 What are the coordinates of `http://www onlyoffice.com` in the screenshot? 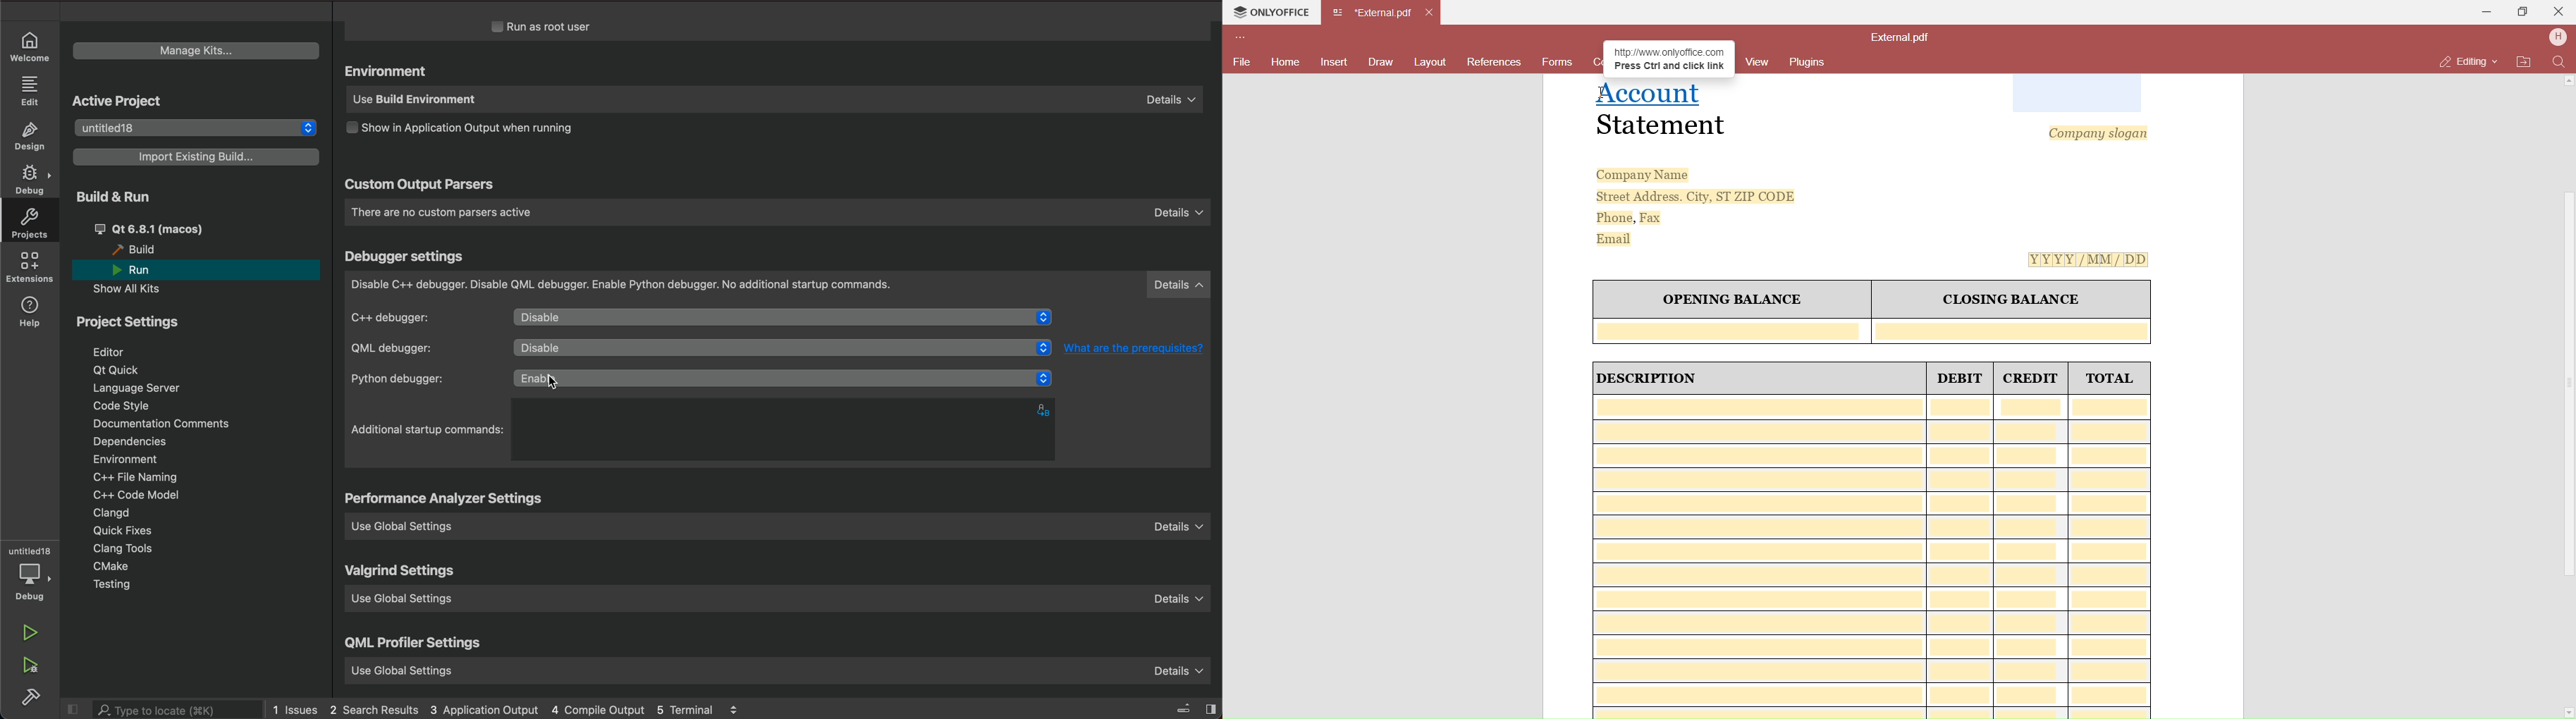 It's located at (1671, 52).